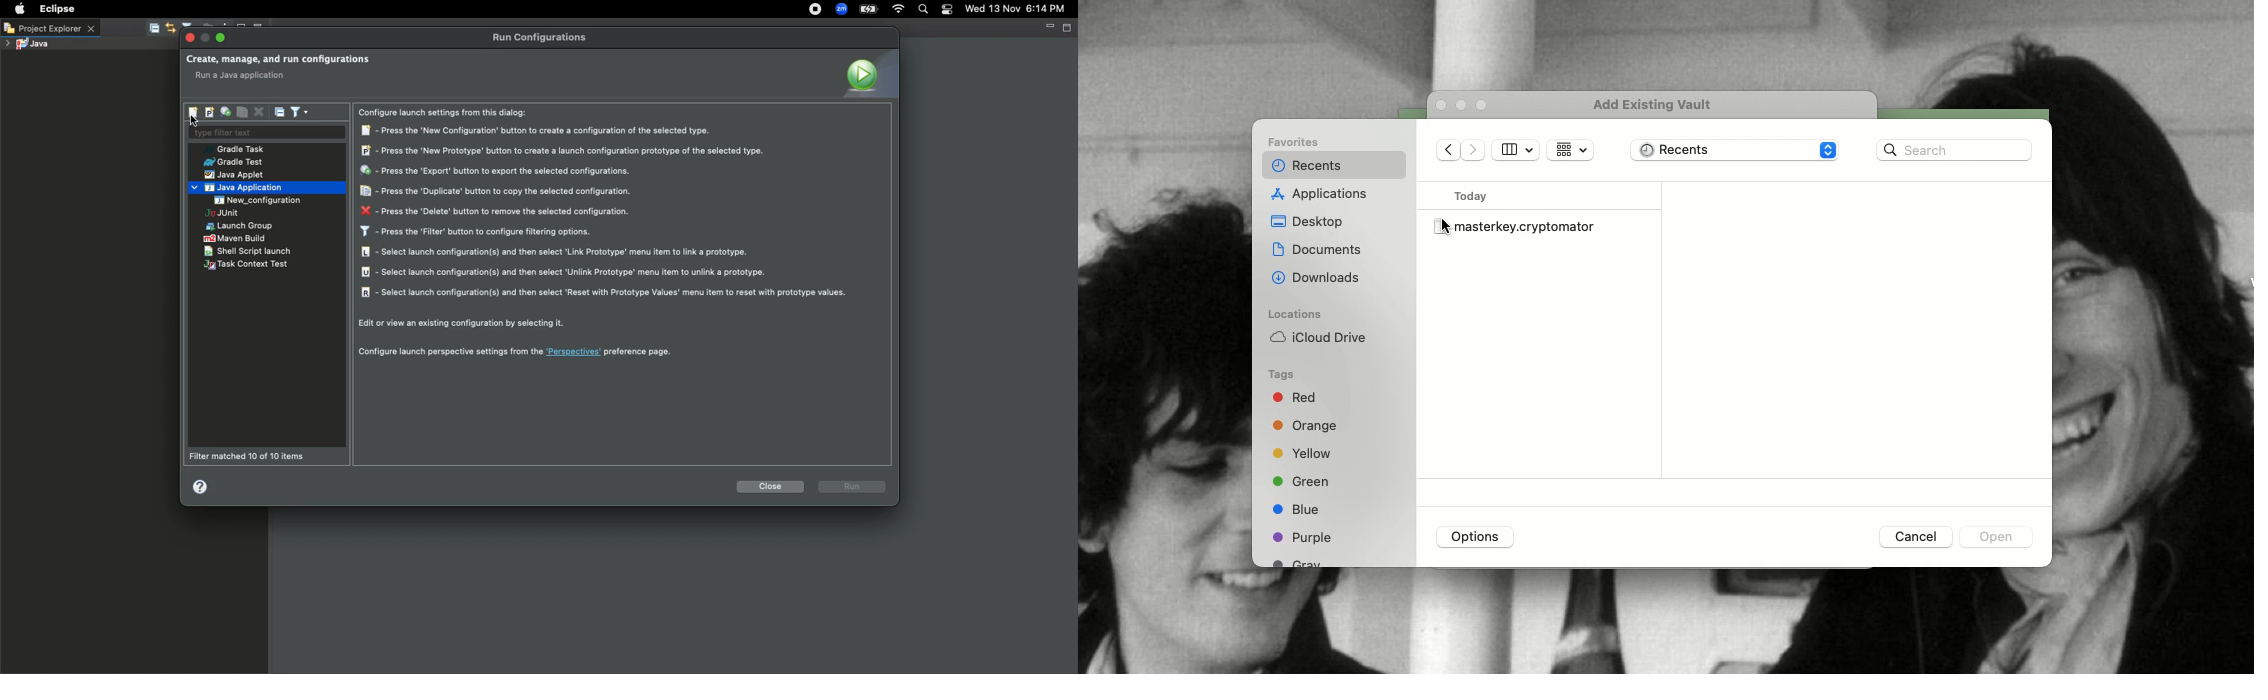 This screenshot has width=2268, height=700. I want to click on Recents, so click(1304, 166).